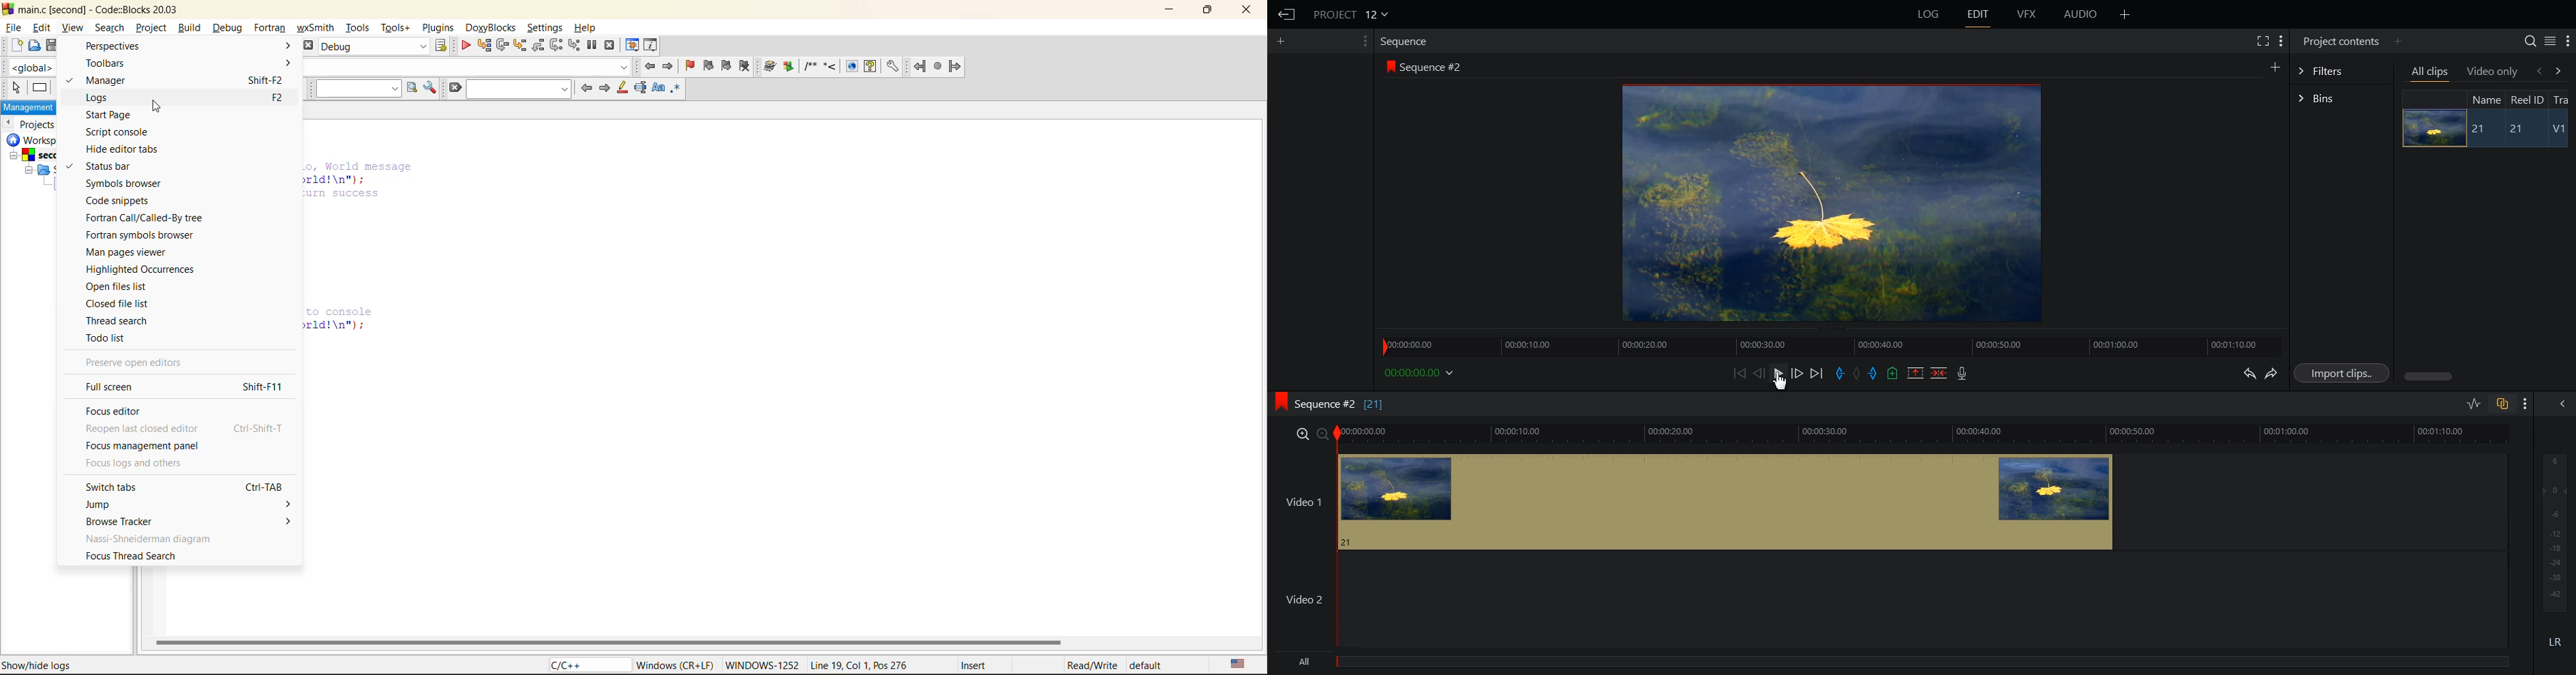 This screenshot has width=2576, height=700. I want to click on app name and file name, so click(100, 8).